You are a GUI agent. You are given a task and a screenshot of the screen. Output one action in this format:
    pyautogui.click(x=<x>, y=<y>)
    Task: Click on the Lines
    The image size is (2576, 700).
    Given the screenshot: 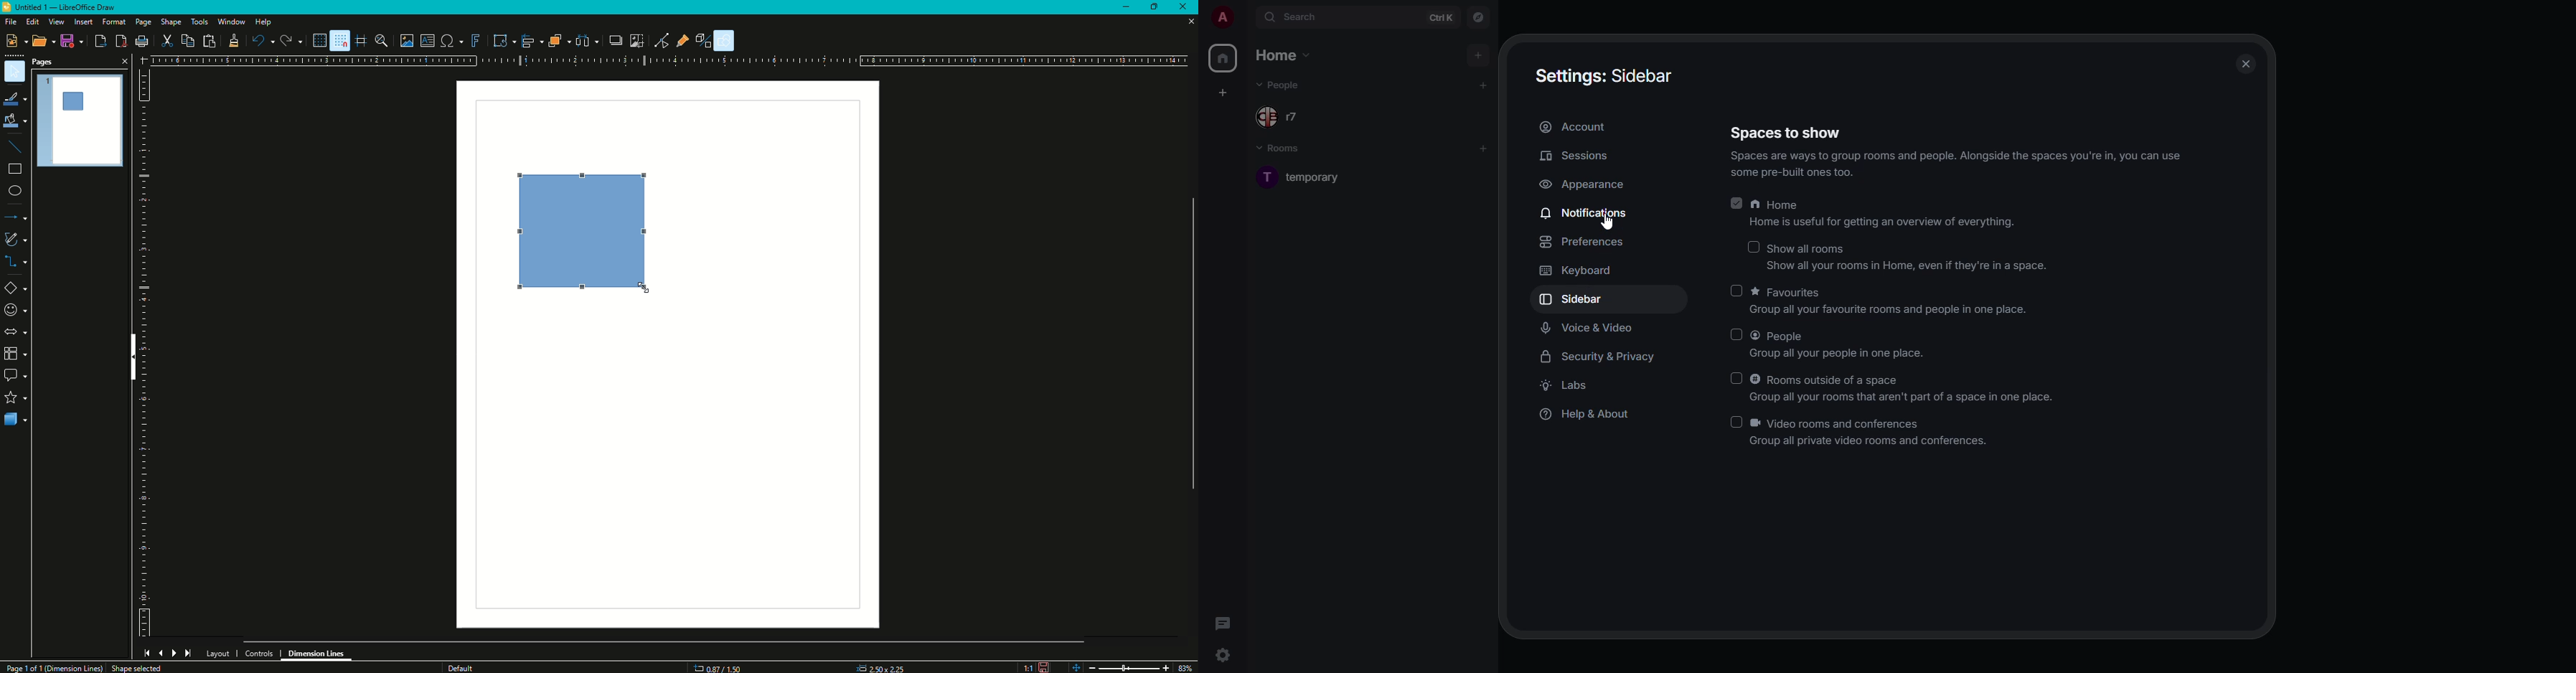 What is the action you would take?
    pyautogui.click(x=16, y=147)
    